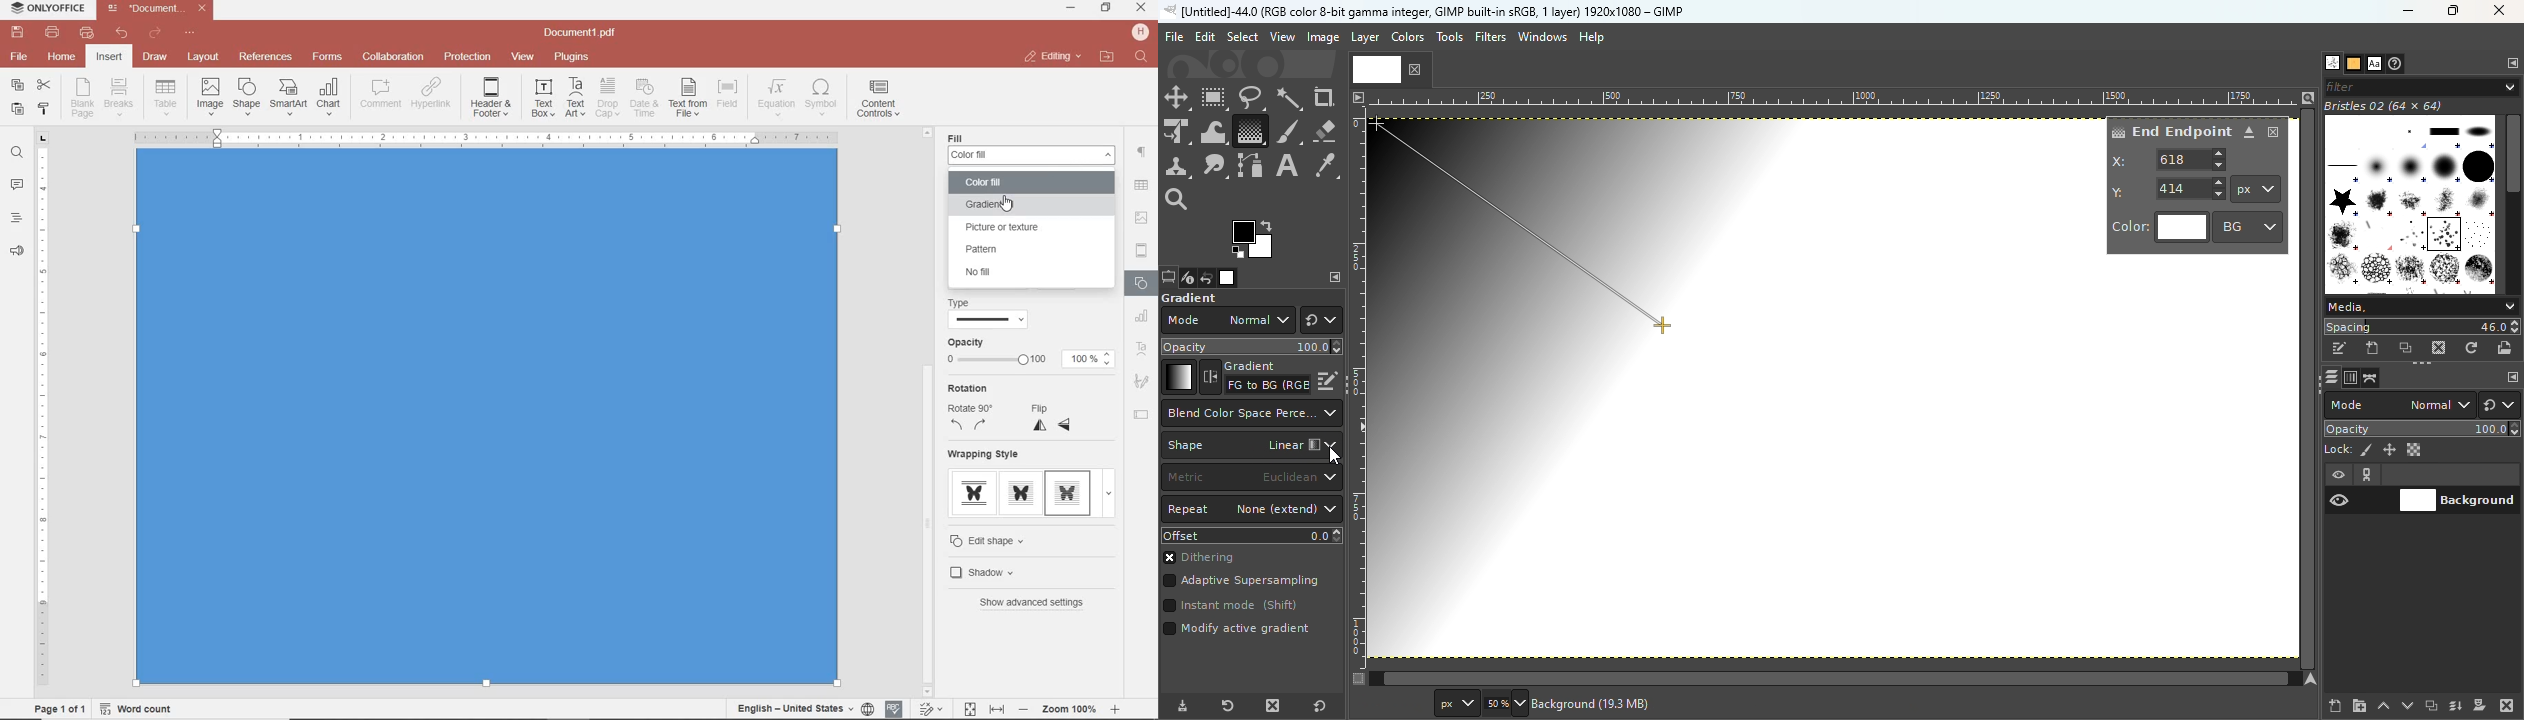  Describe the element at coordinates (1491, 37) in the screenshot. I see `Filters` at that location.